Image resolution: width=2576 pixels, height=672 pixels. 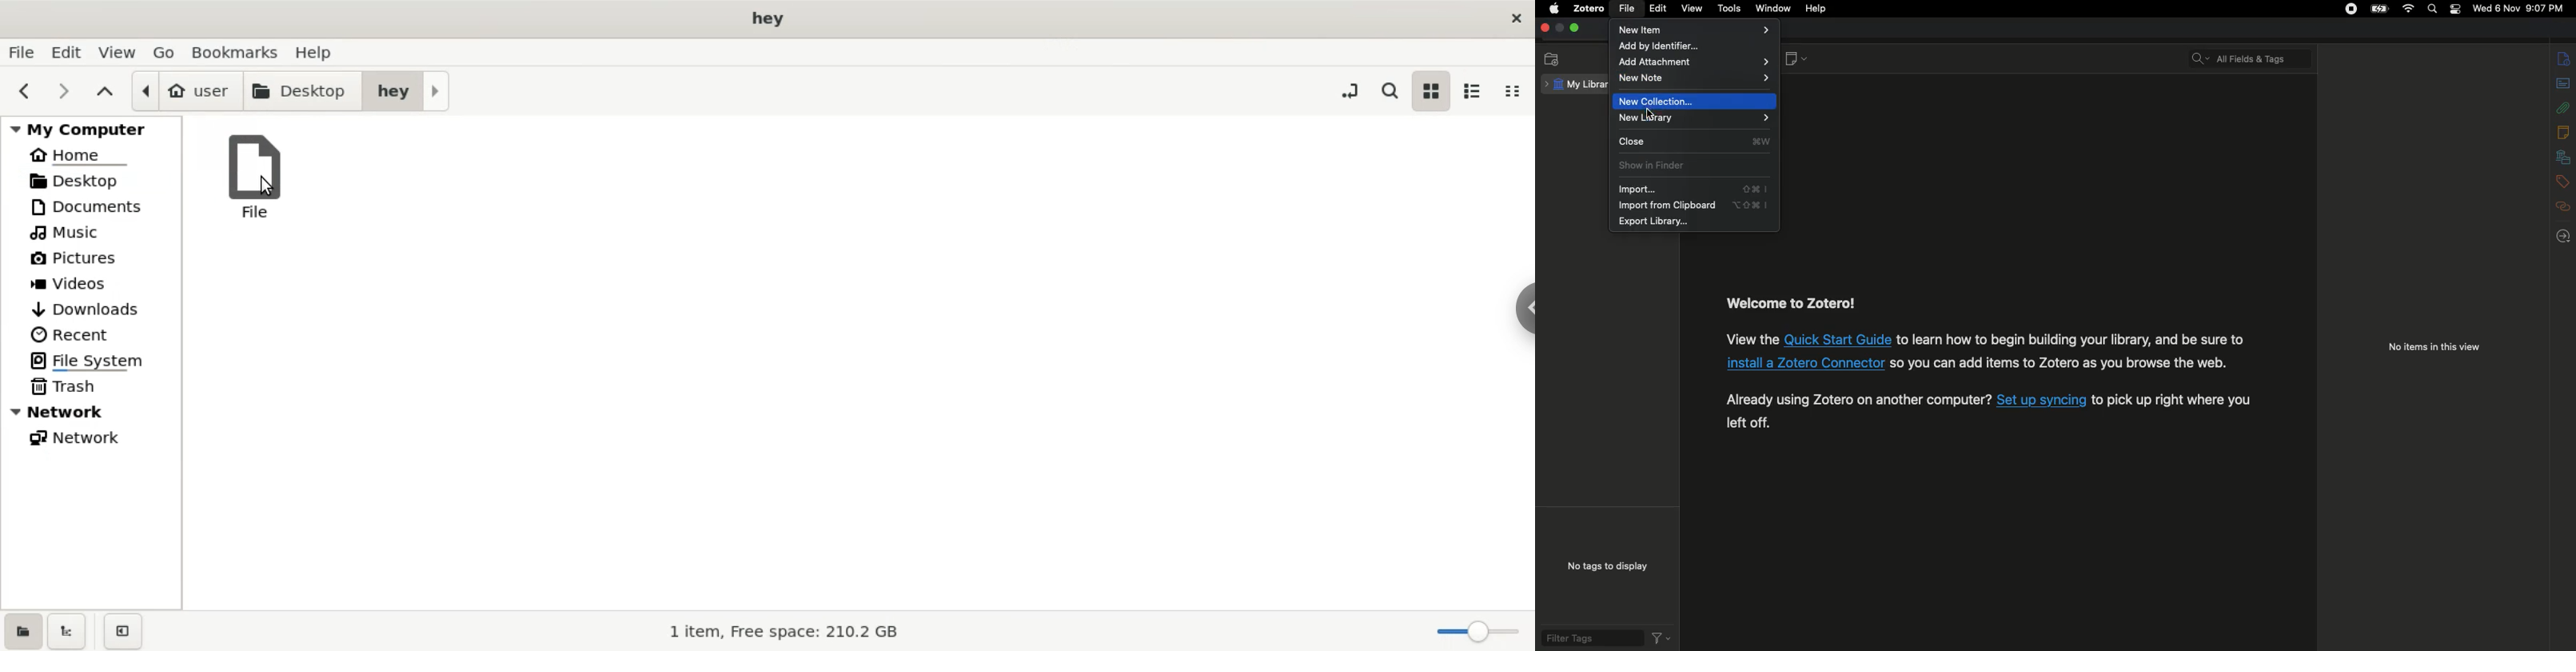 What do you see at coordinates (1430, 93) in the screenshot?
I see `icon view` at bounding box center [1430, 93].